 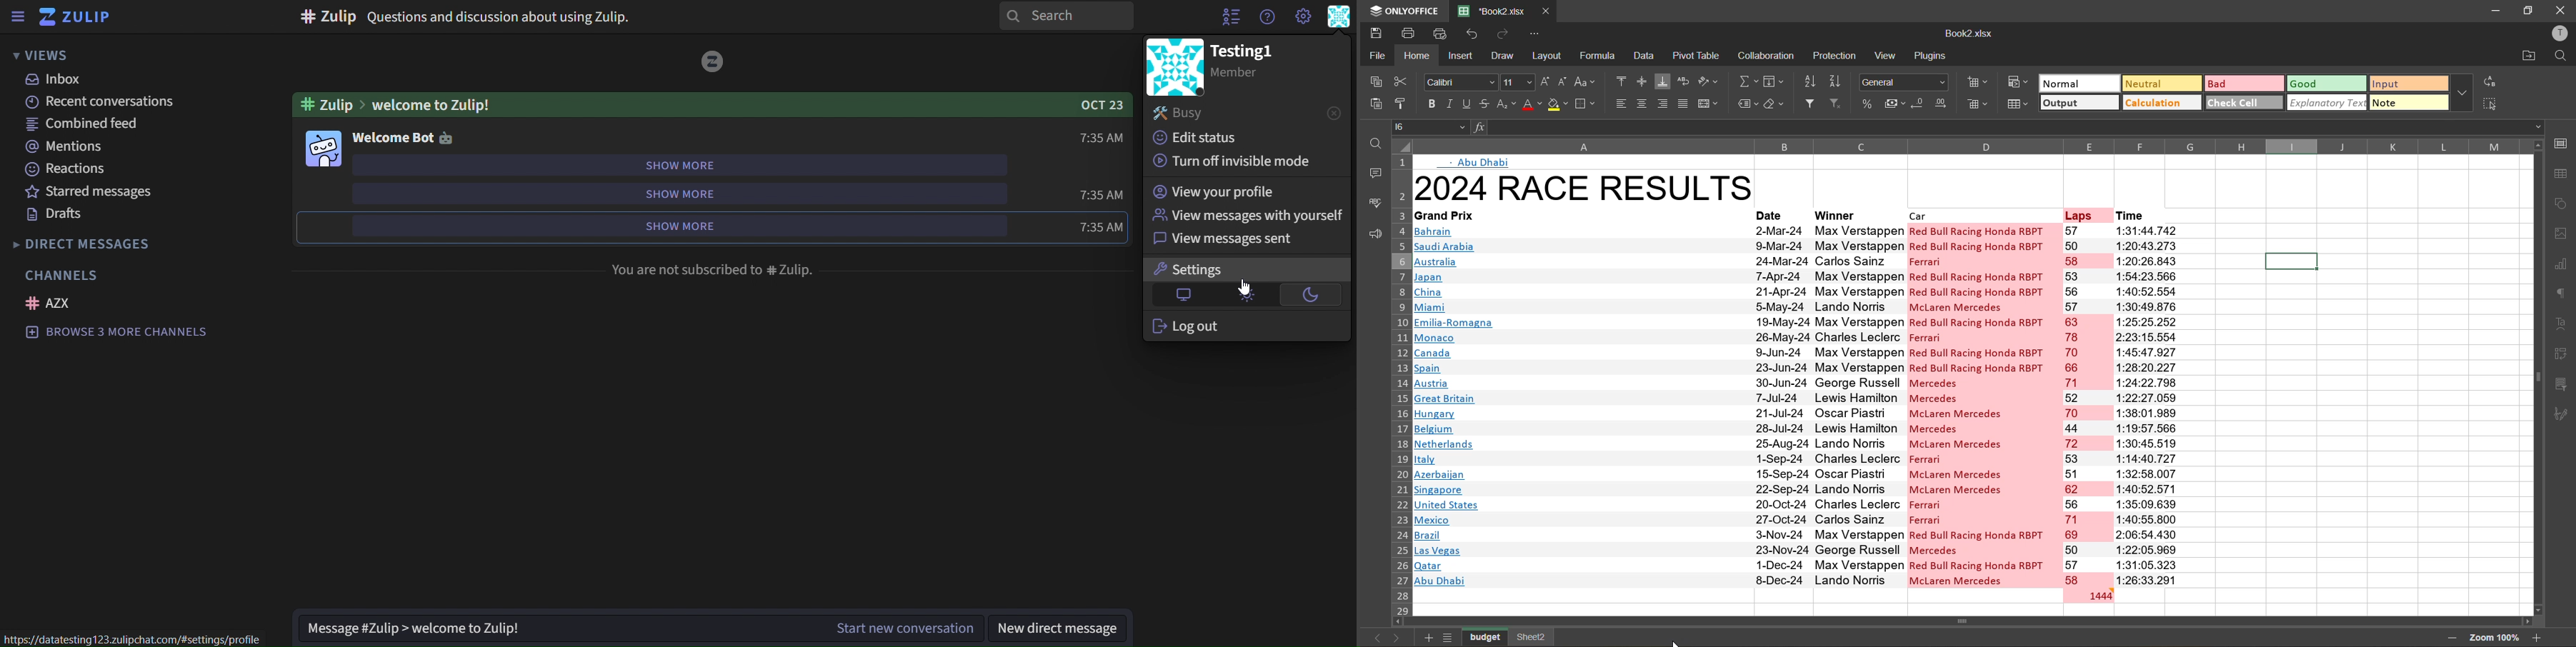 I want to click on table, so click(x=2561, y=172).